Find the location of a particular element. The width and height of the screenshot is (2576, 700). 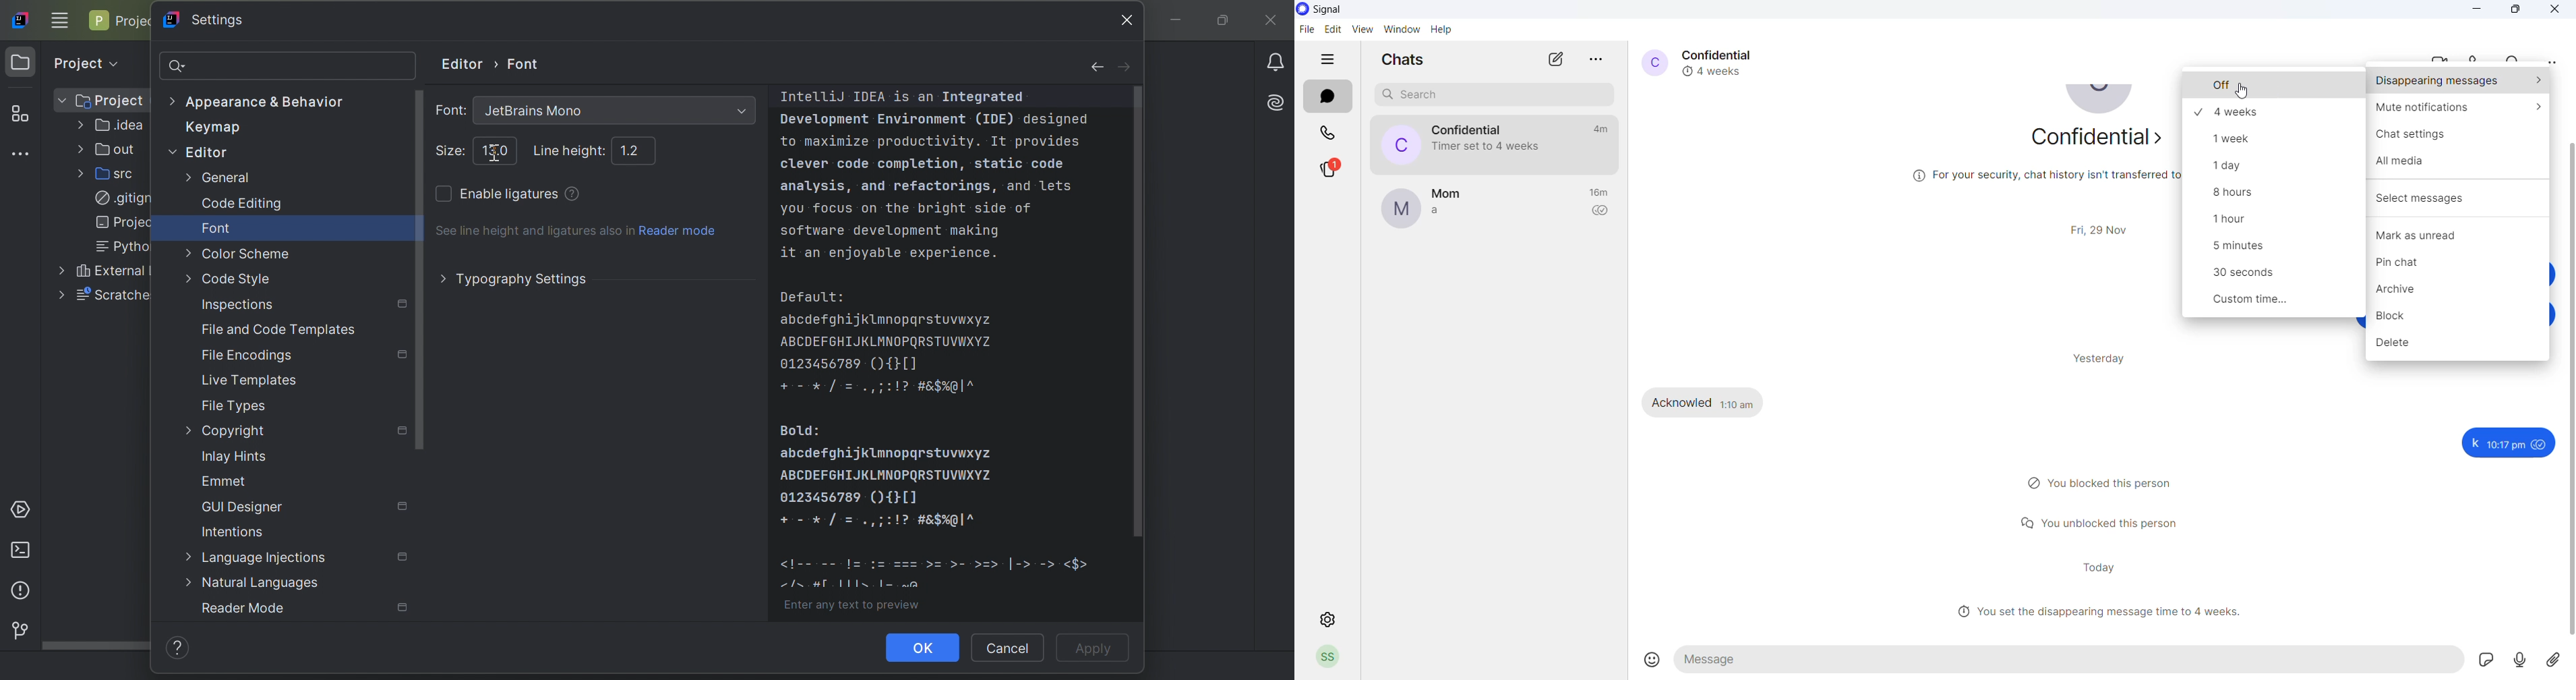

view is located at coordinates (1362, 30).